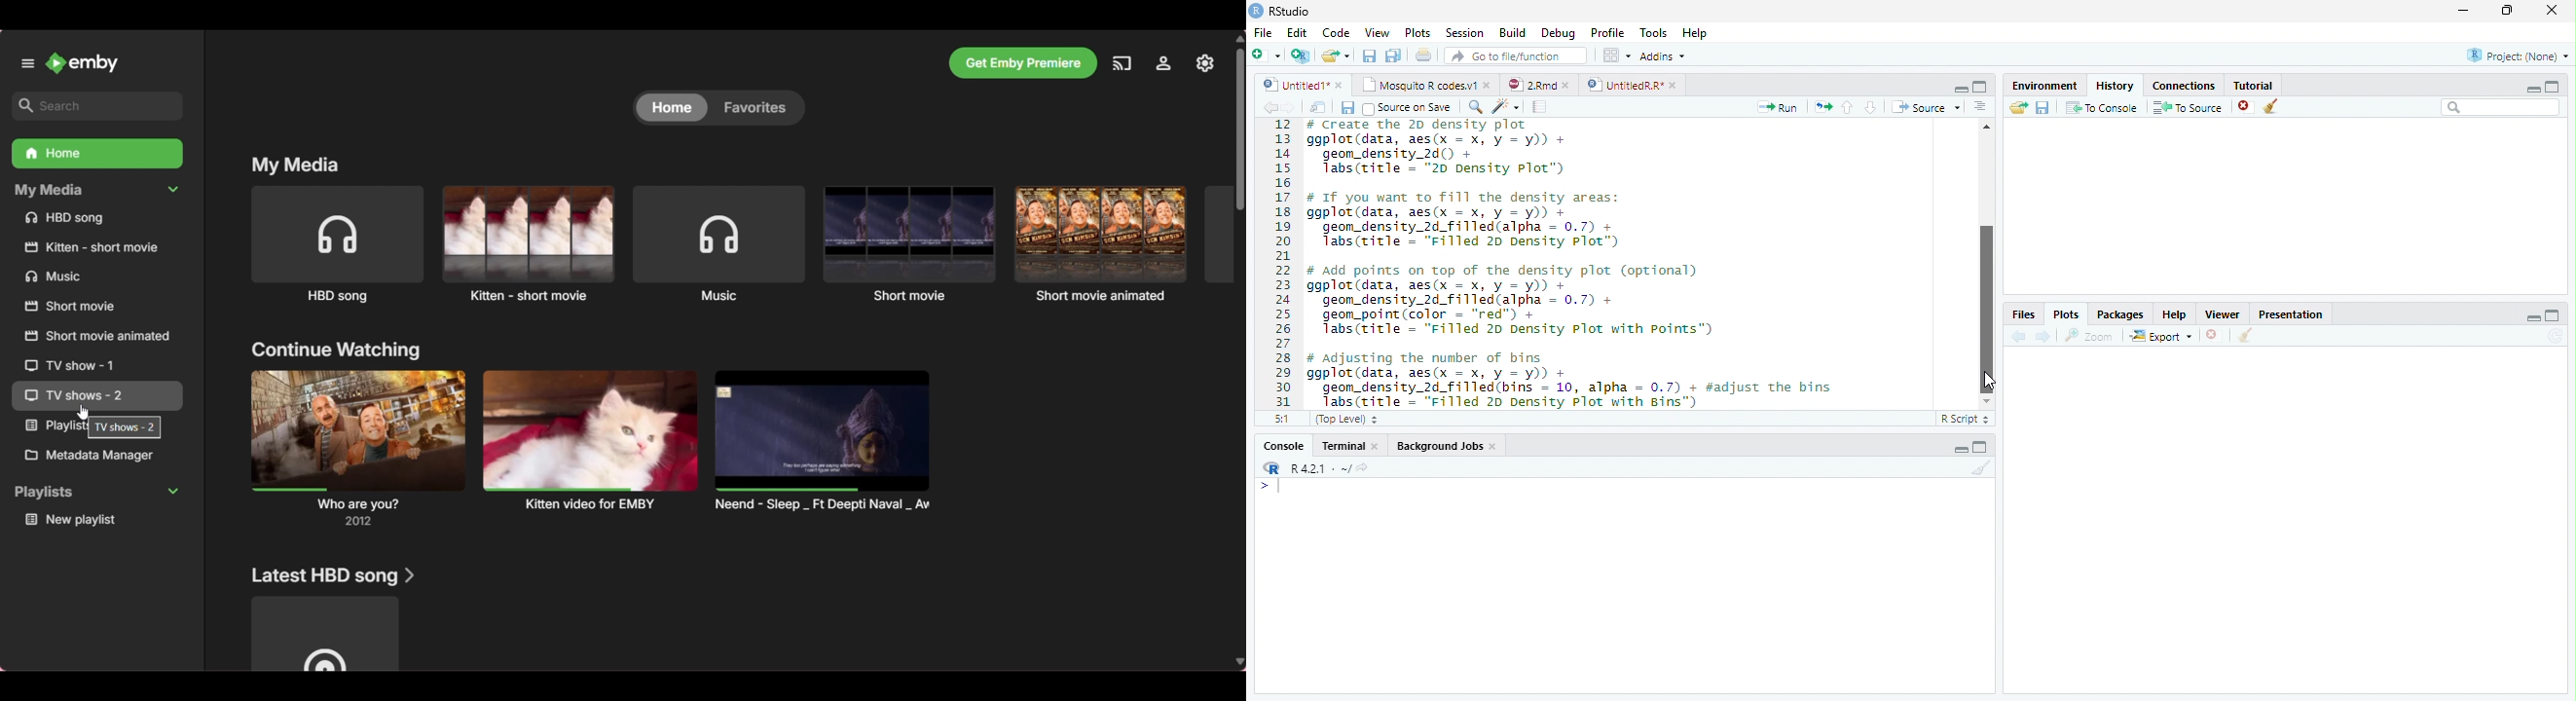 The image size is (2576, 728). Describe the element at coordinates (337, 244) in the screenshot. I see `HBD song` at that location.